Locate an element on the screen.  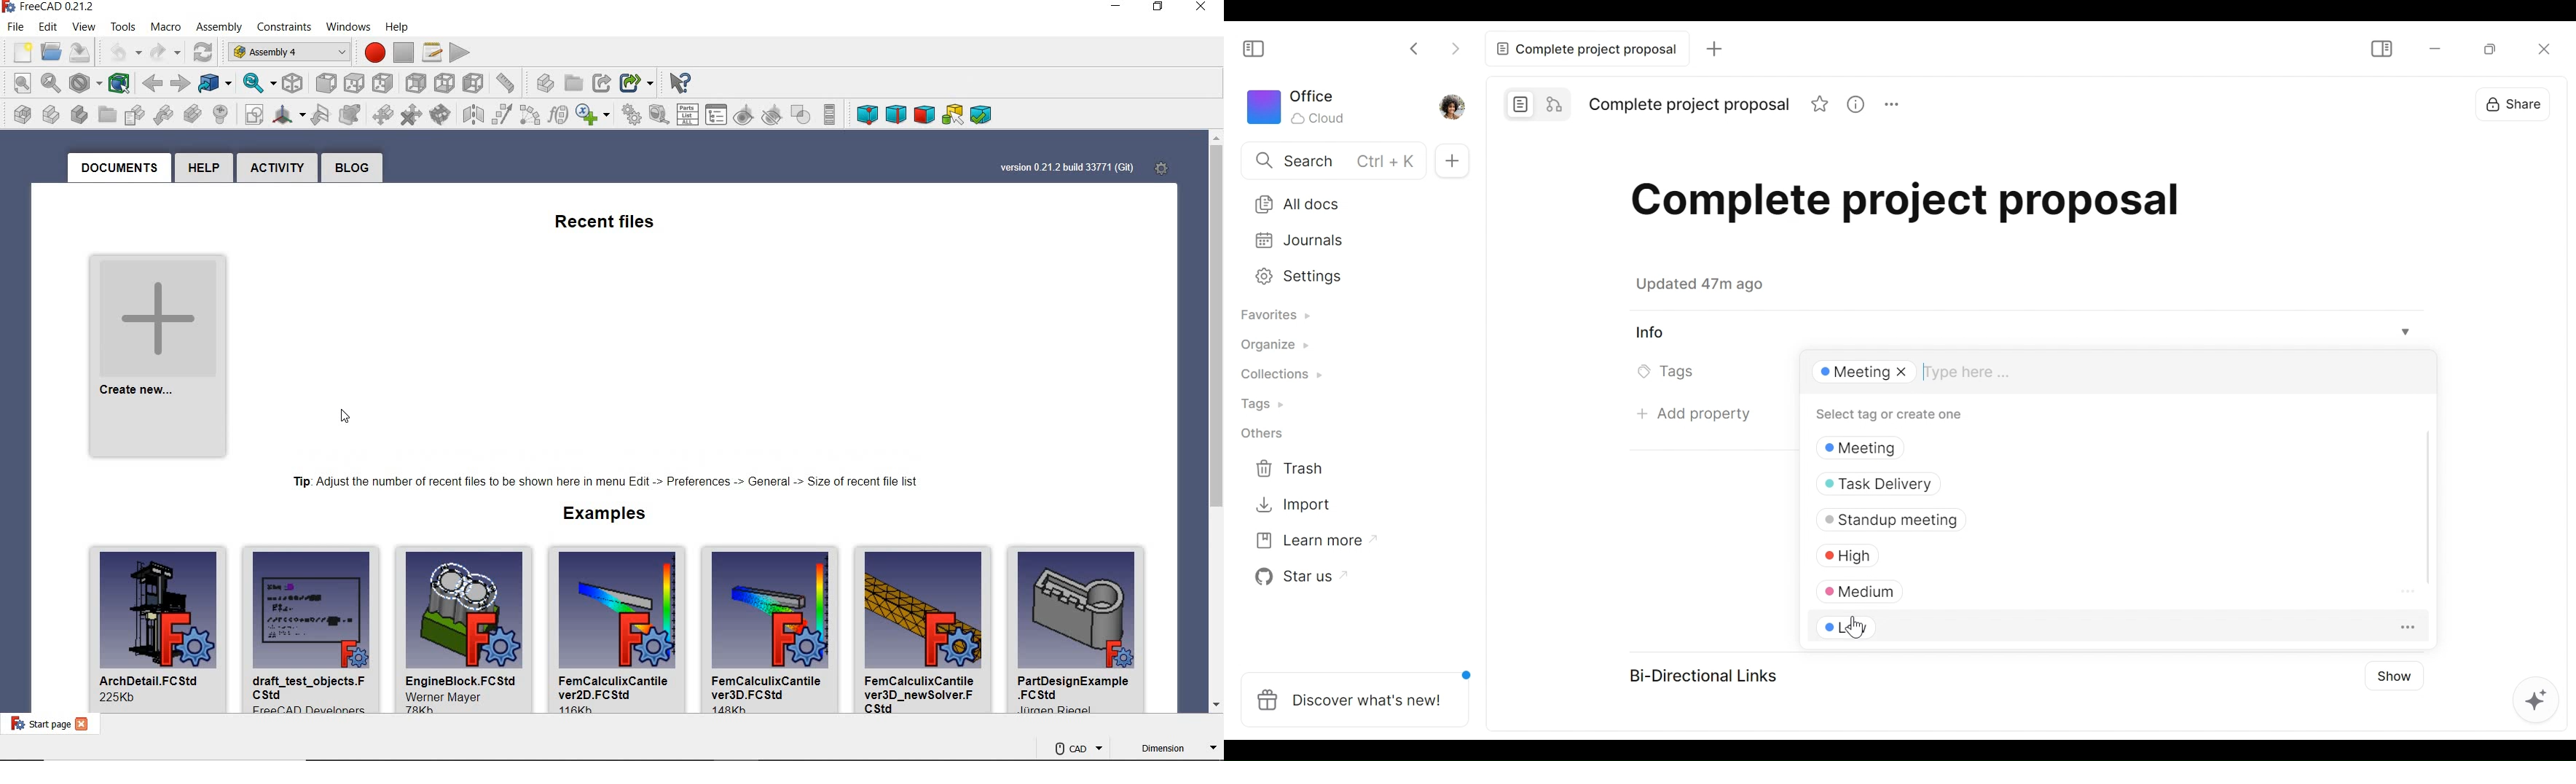
new body is located at coordinates (75, 113).